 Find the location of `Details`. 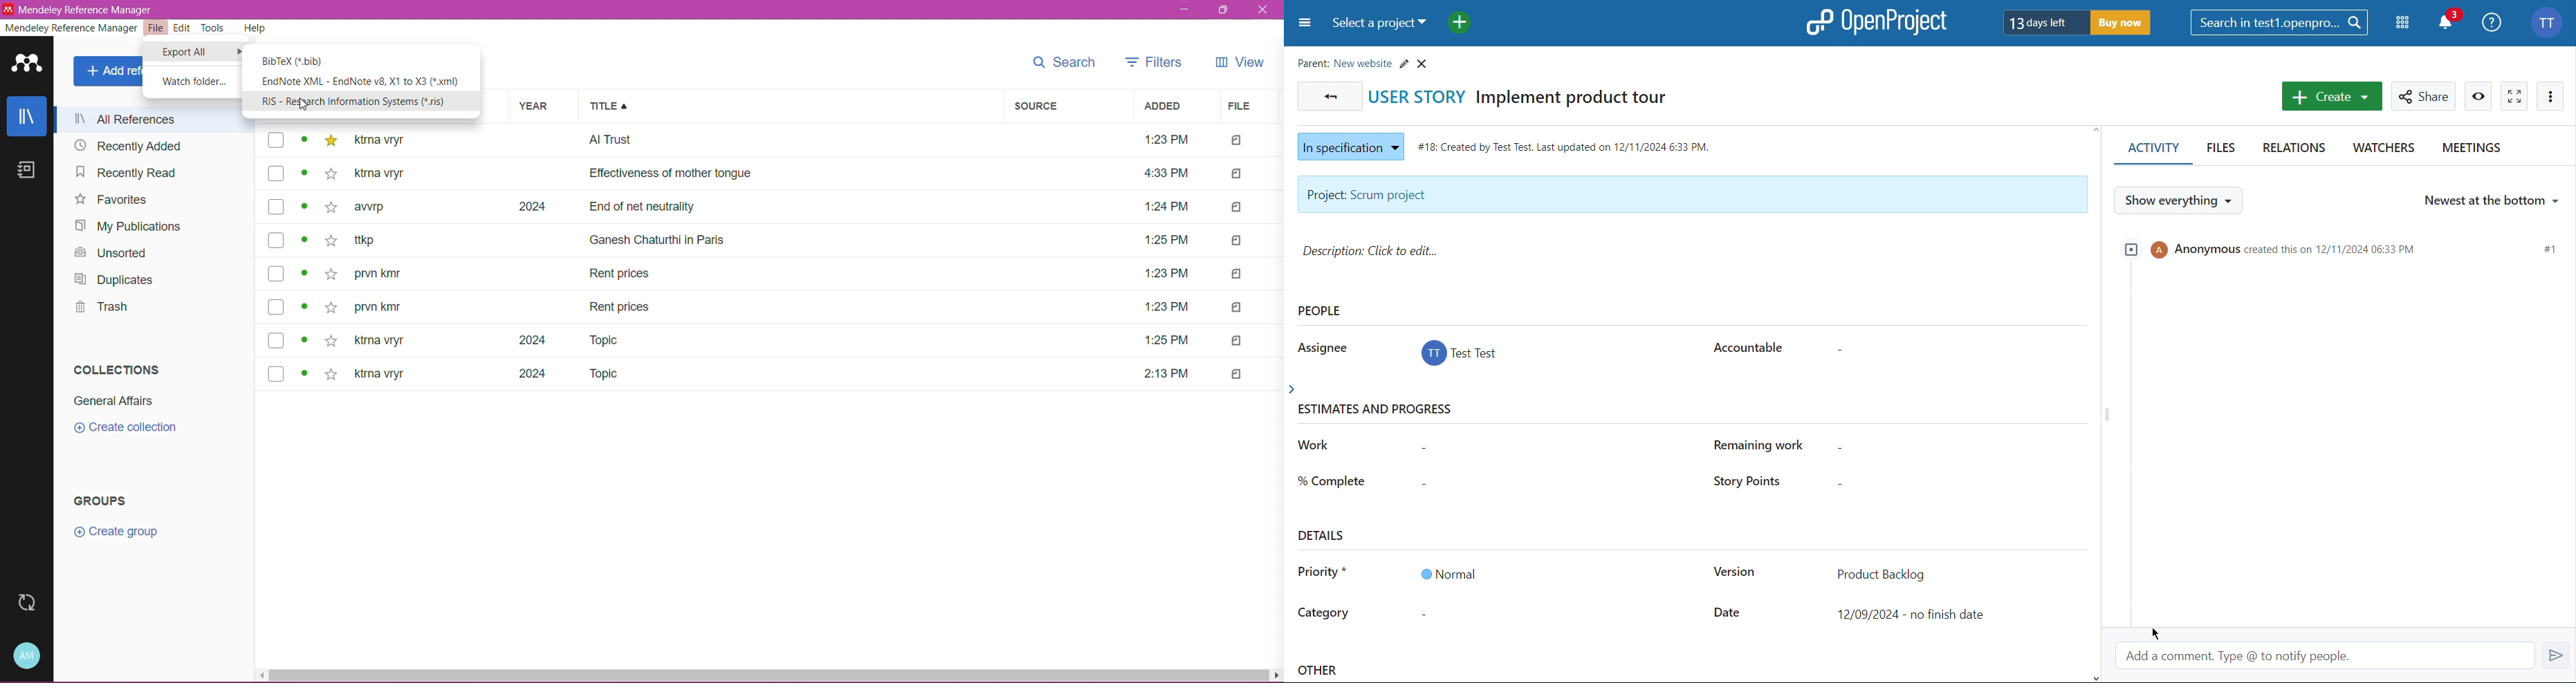

Details is located at coordinates (1323, 534).